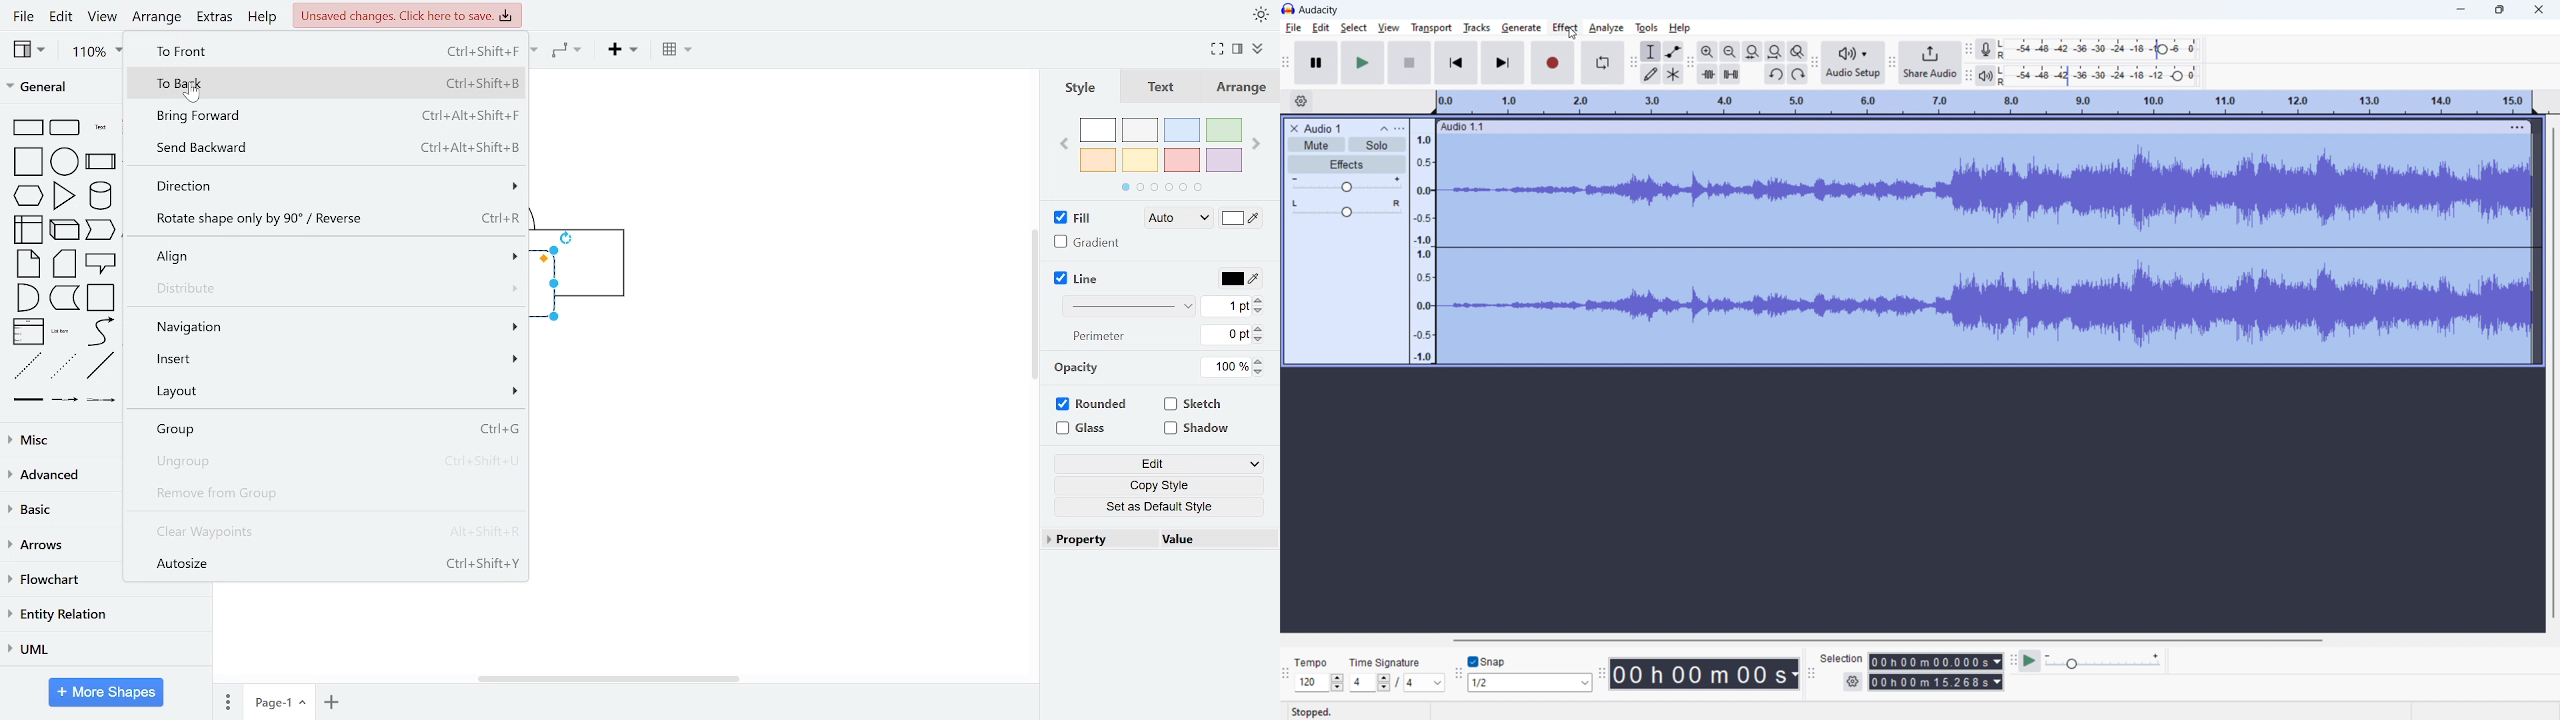 Image resolution: width=2576 pixels, height=728 pixels. Describe the element at coordinates (22, 16) in the screenshot. I see `file` at that location.